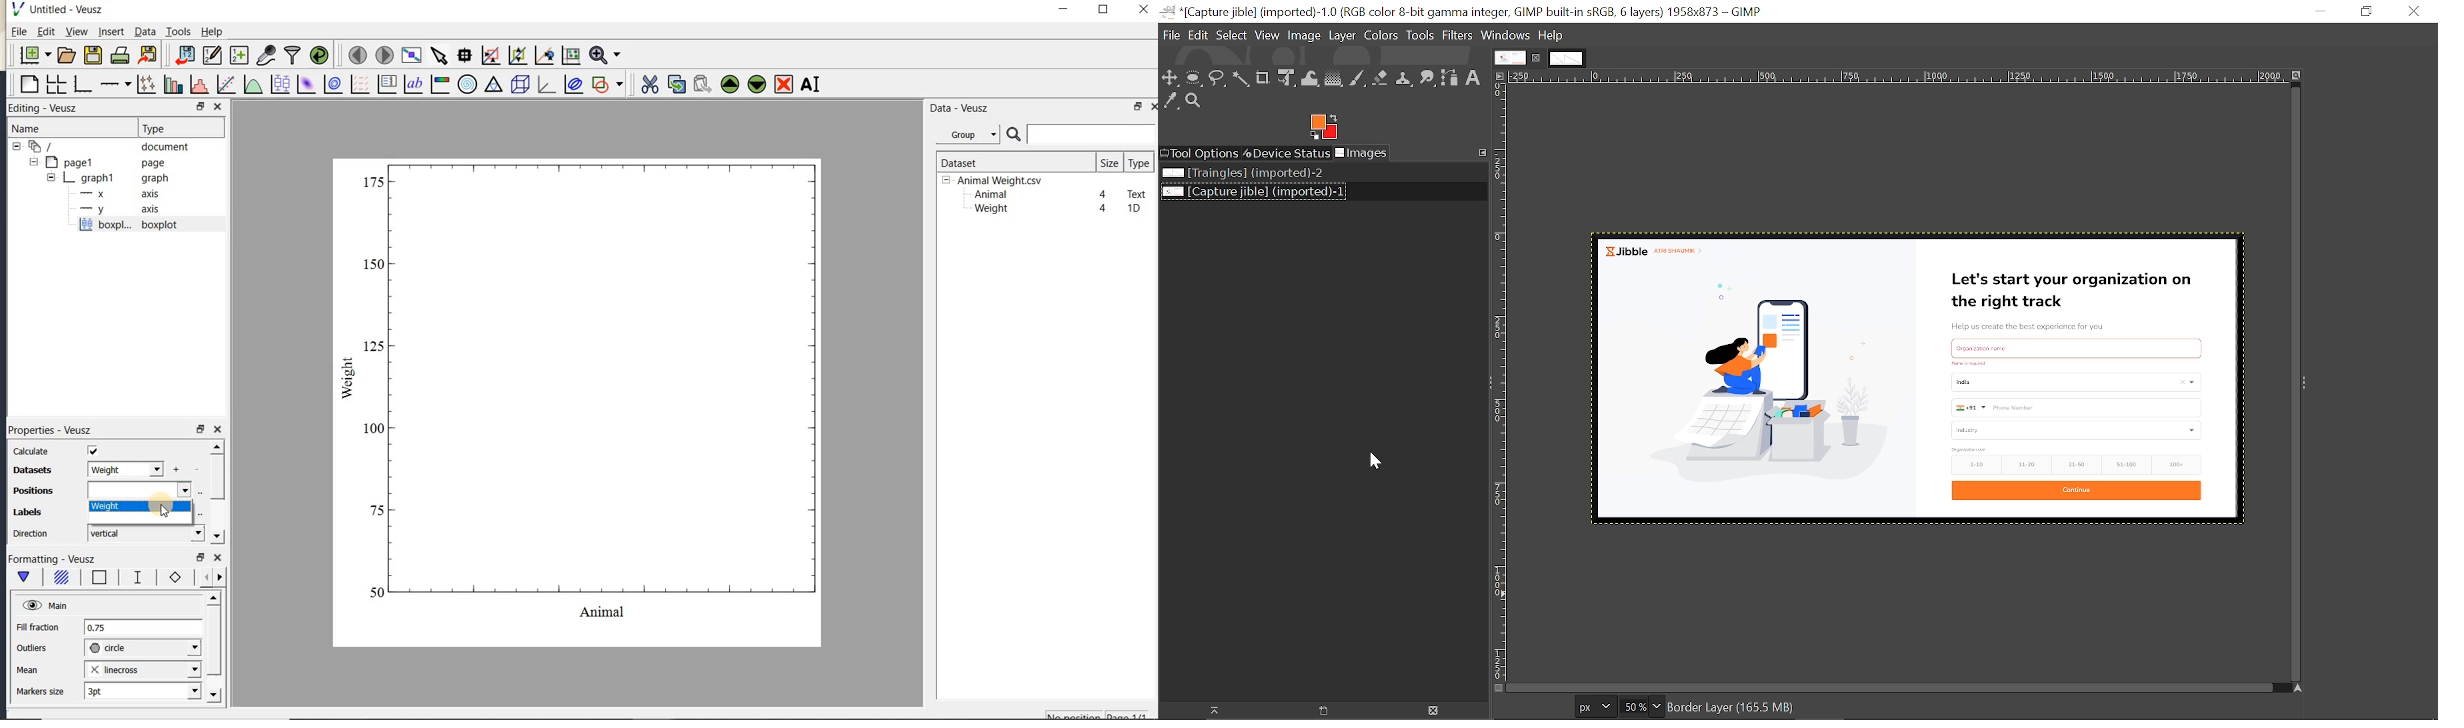  Describe the element at coordinates (545, 56) in the screenshot. I see `click to recenter graph axes` at that location.